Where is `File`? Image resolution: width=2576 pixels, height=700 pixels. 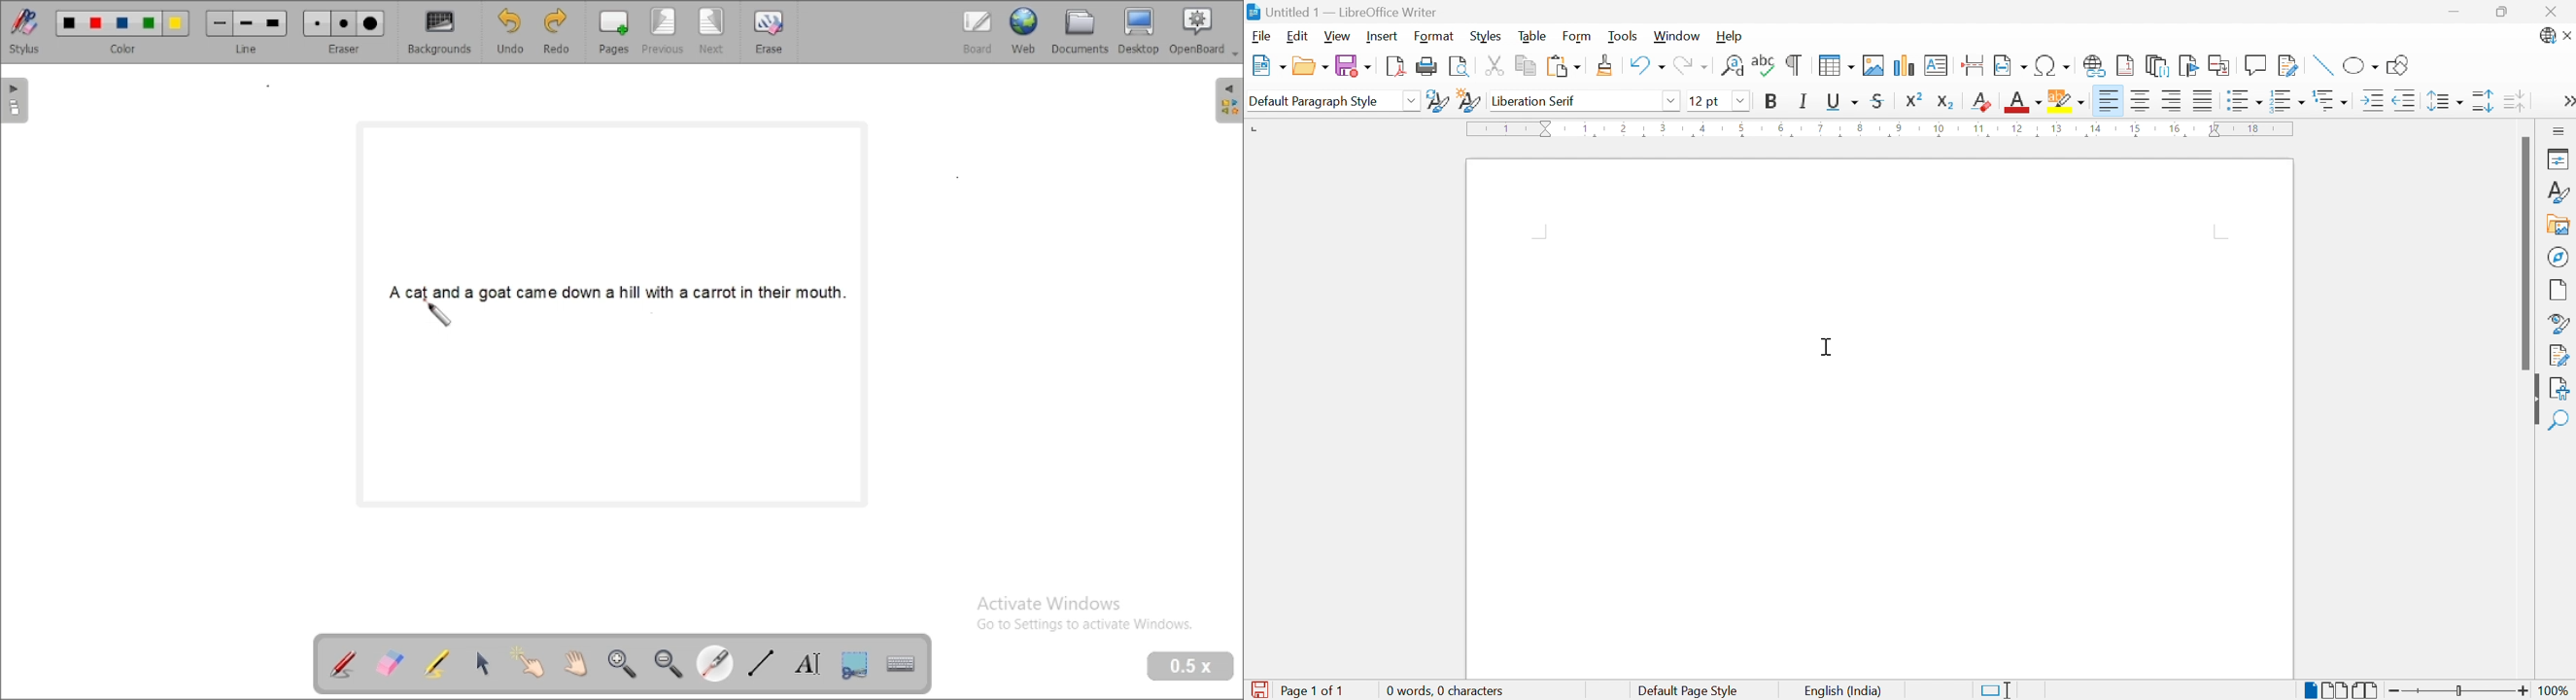
File is located at coordinates (1263, 38).